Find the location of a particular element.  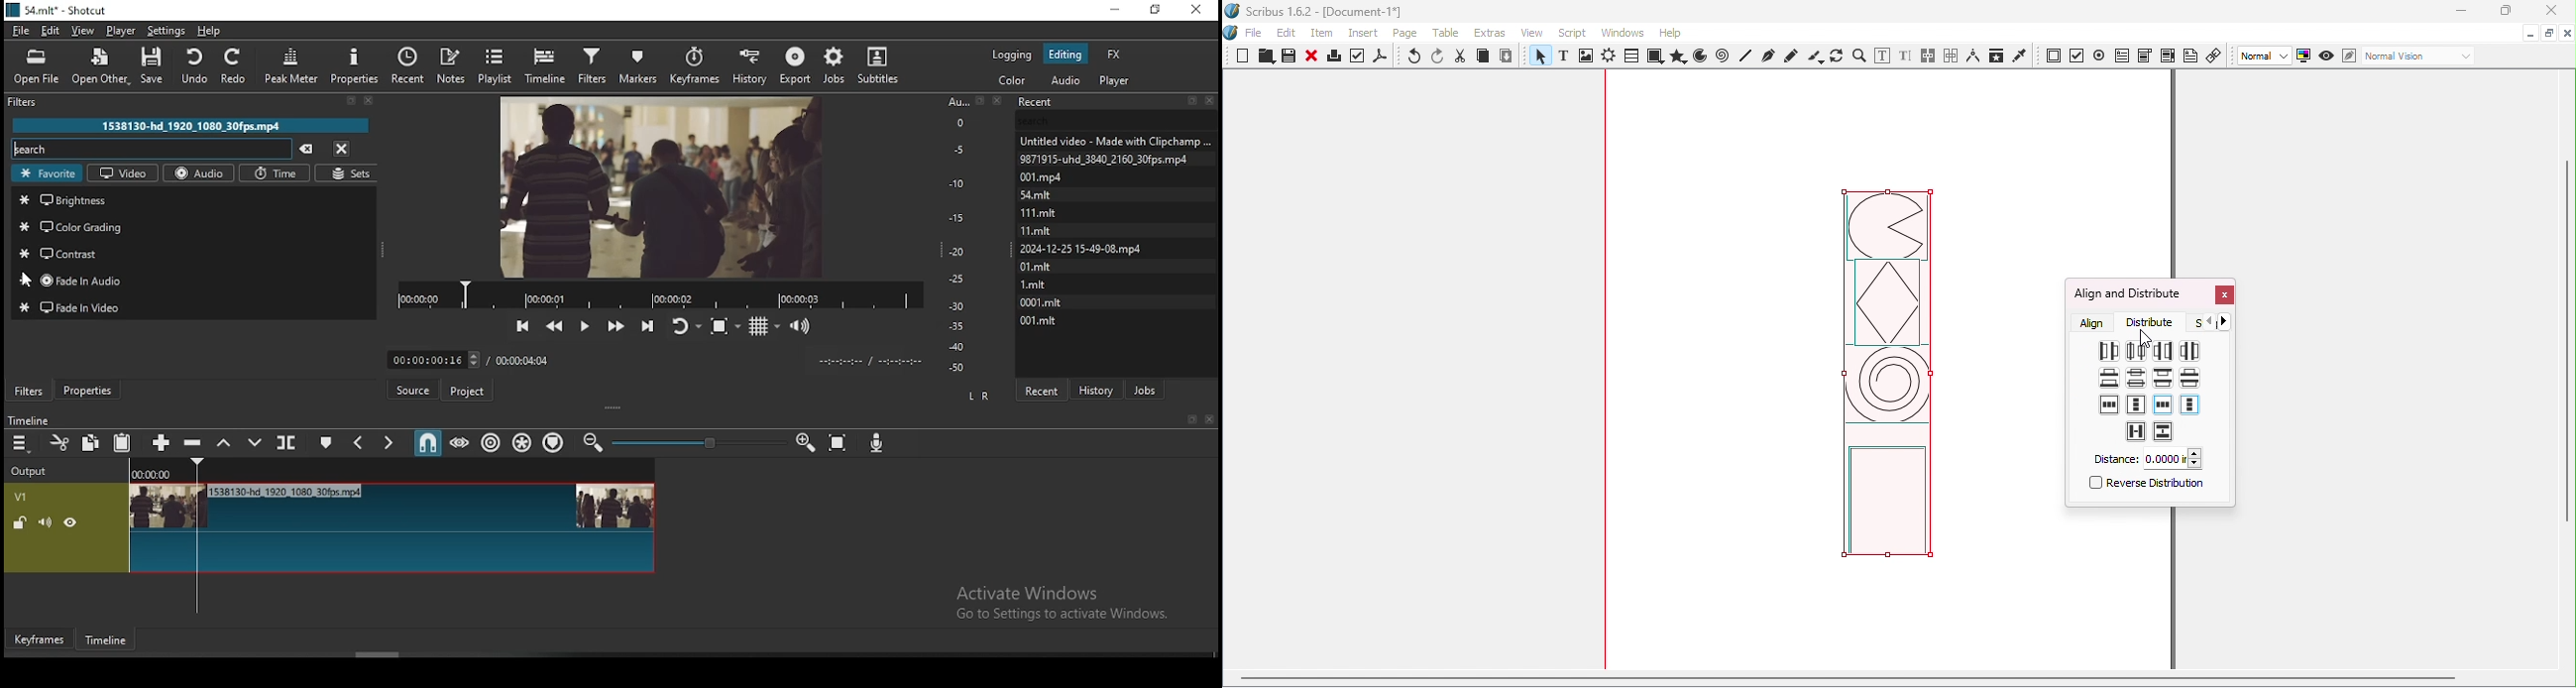

Toggle color management system is located at coordinates (2304, 55).